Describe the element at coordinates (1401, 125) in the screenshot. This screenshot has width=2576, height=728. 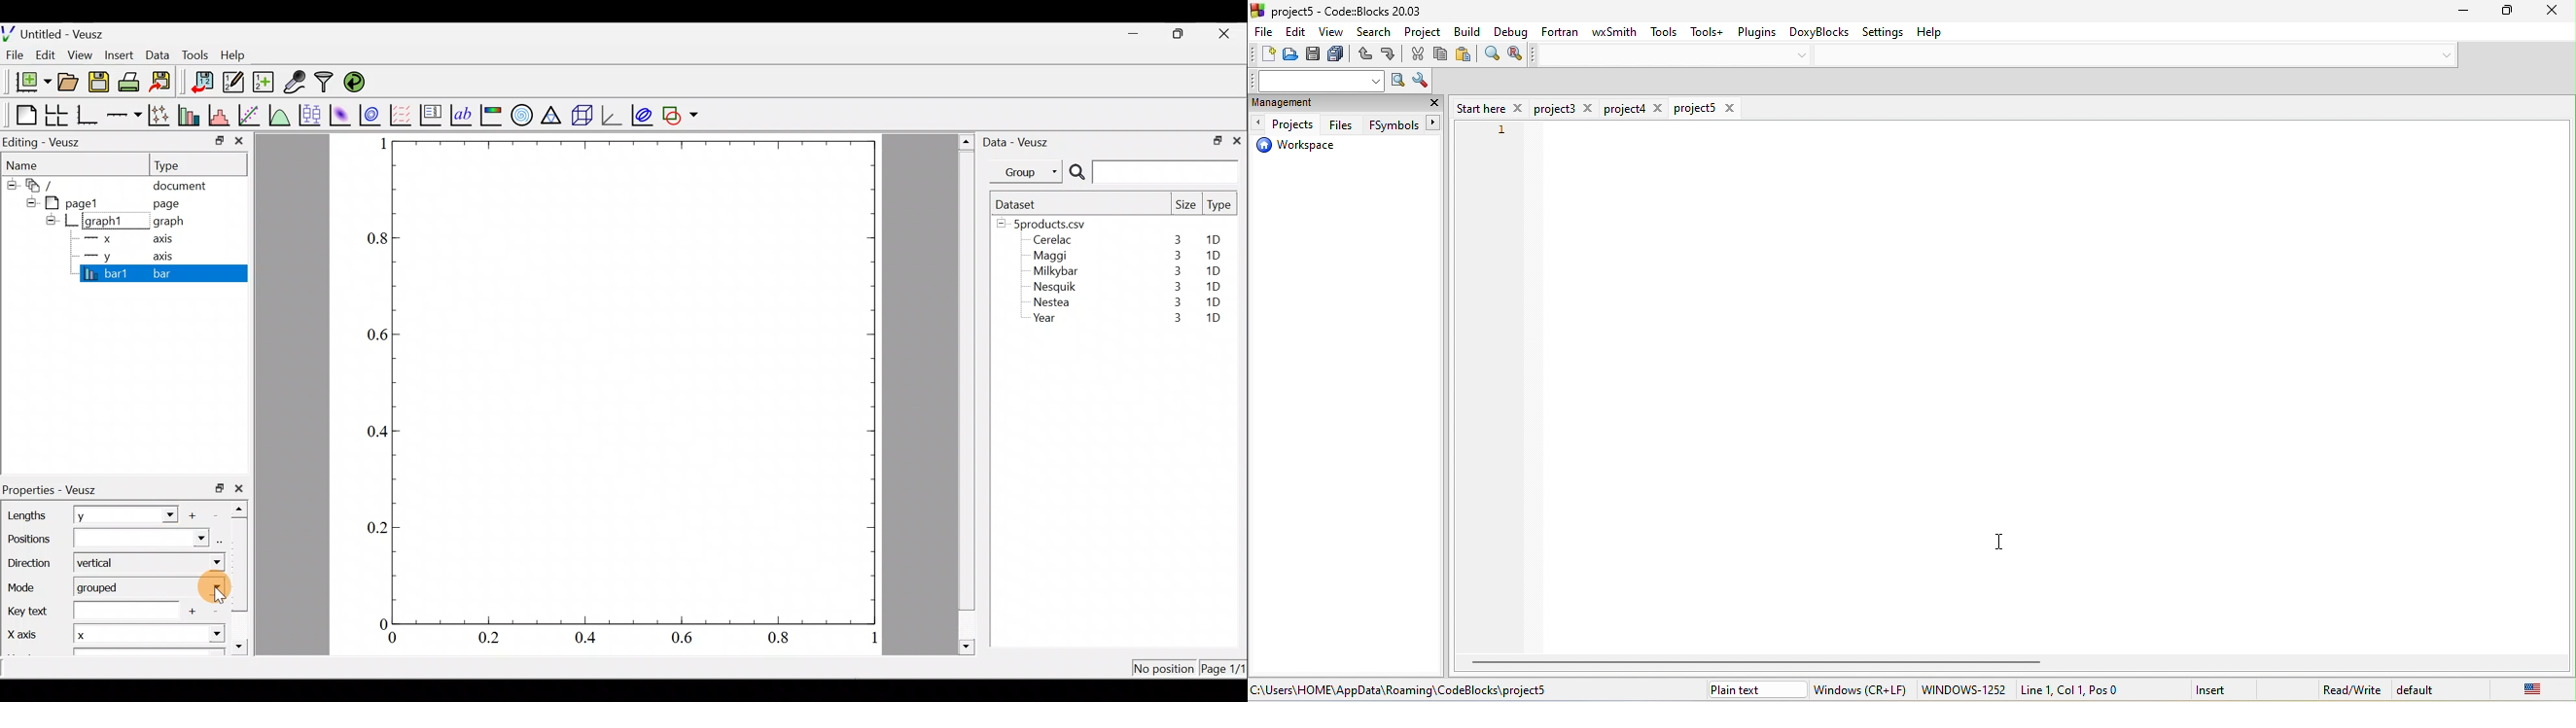
I see `fsymbols` at that location.